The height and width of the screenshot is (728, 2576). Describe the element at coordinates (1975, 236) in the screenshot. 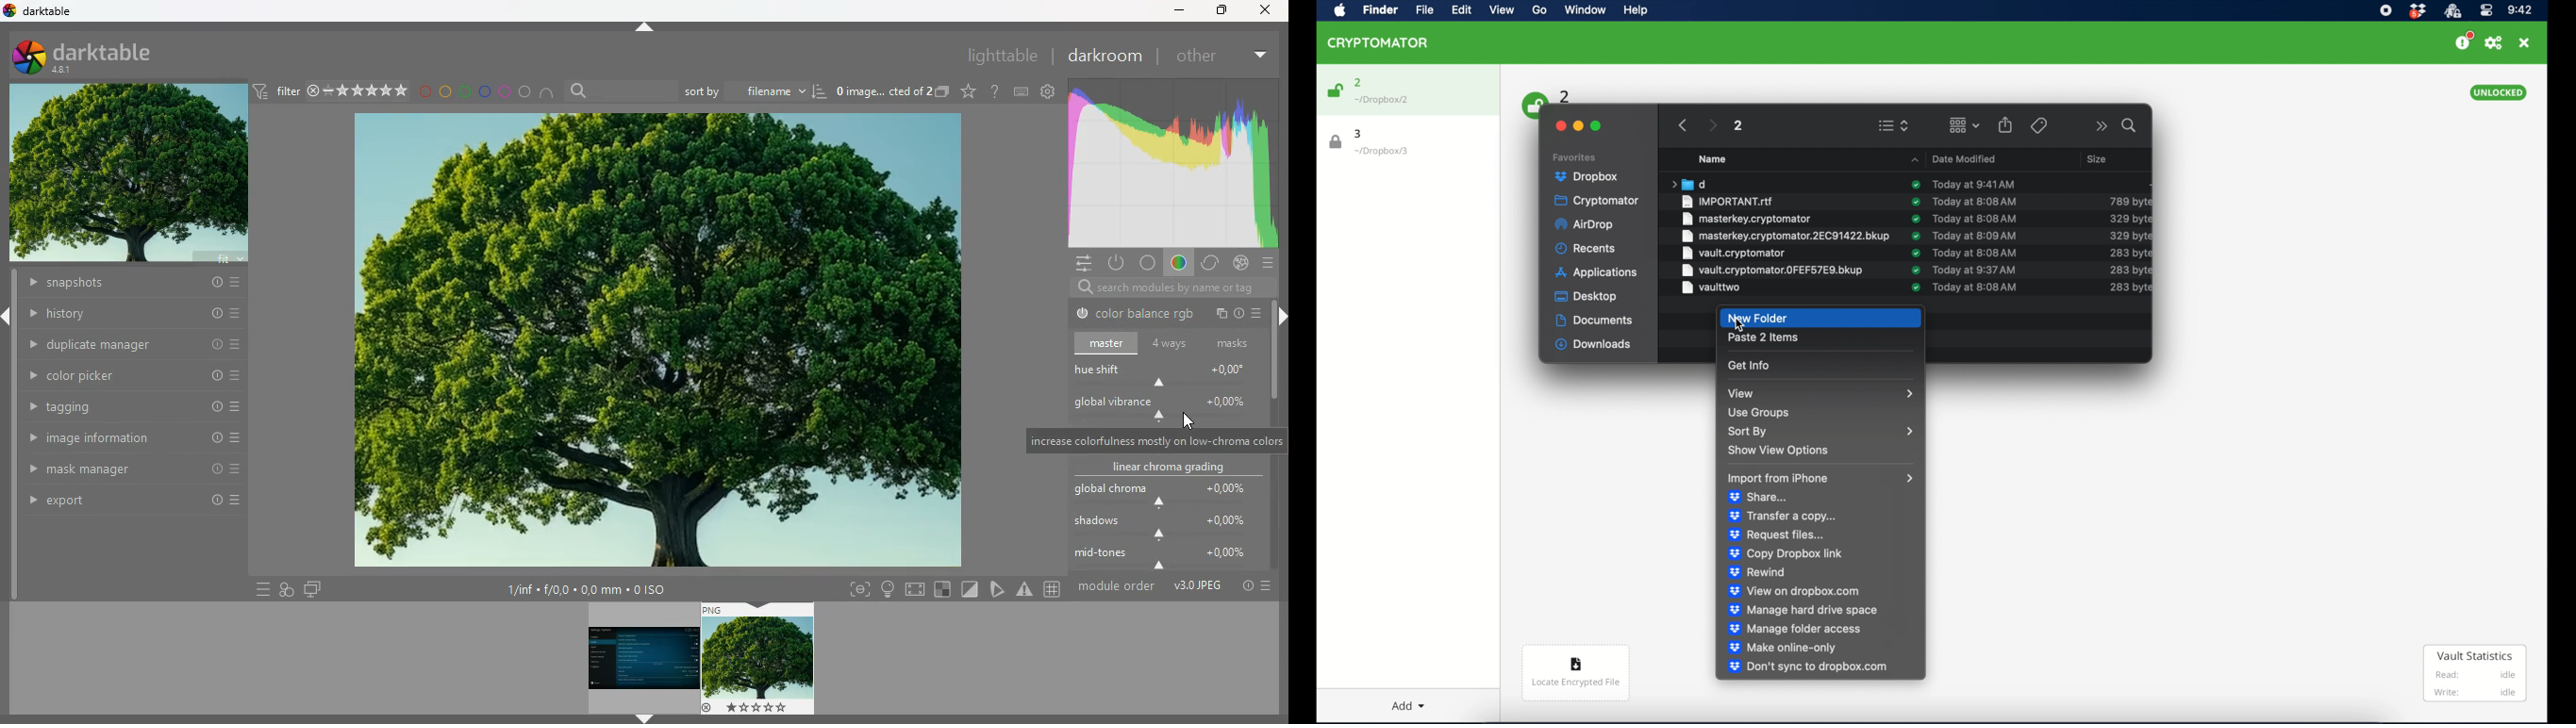

I see `` at that location.